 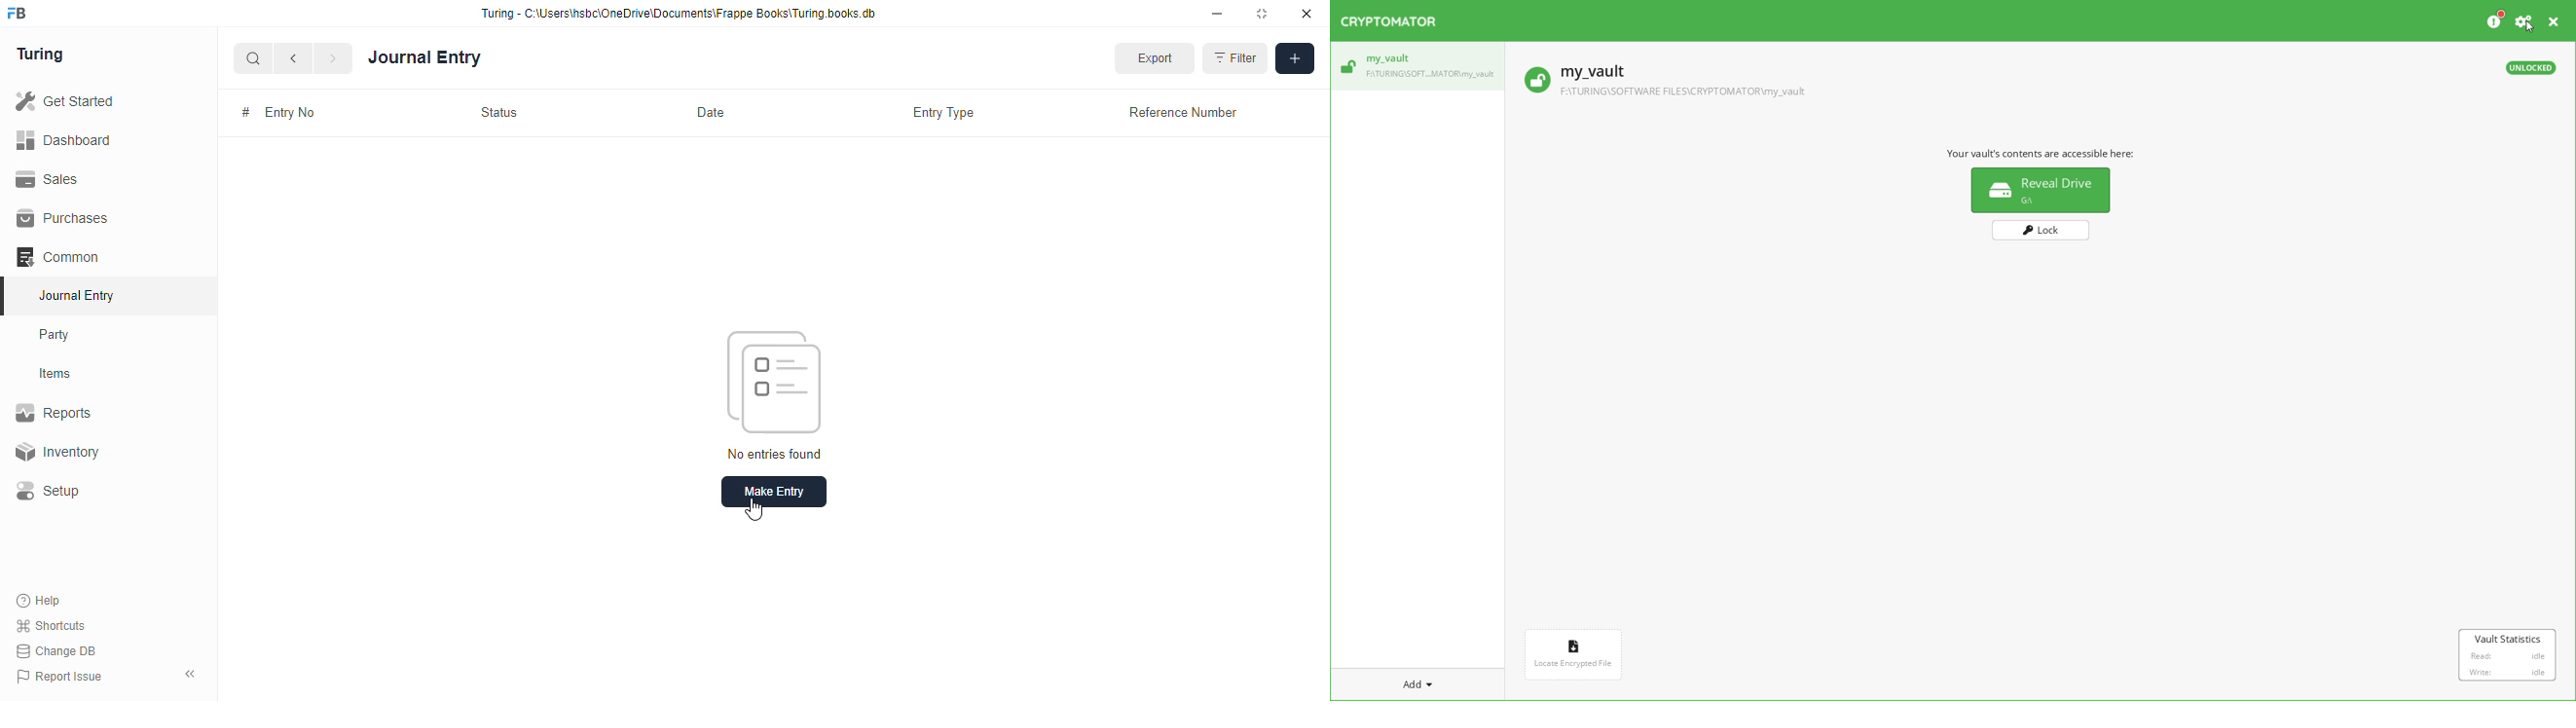 What do you see at coordinates (2526, 21) in the screenshot?
I see `Preferences` at bounding box center [2526, 21].